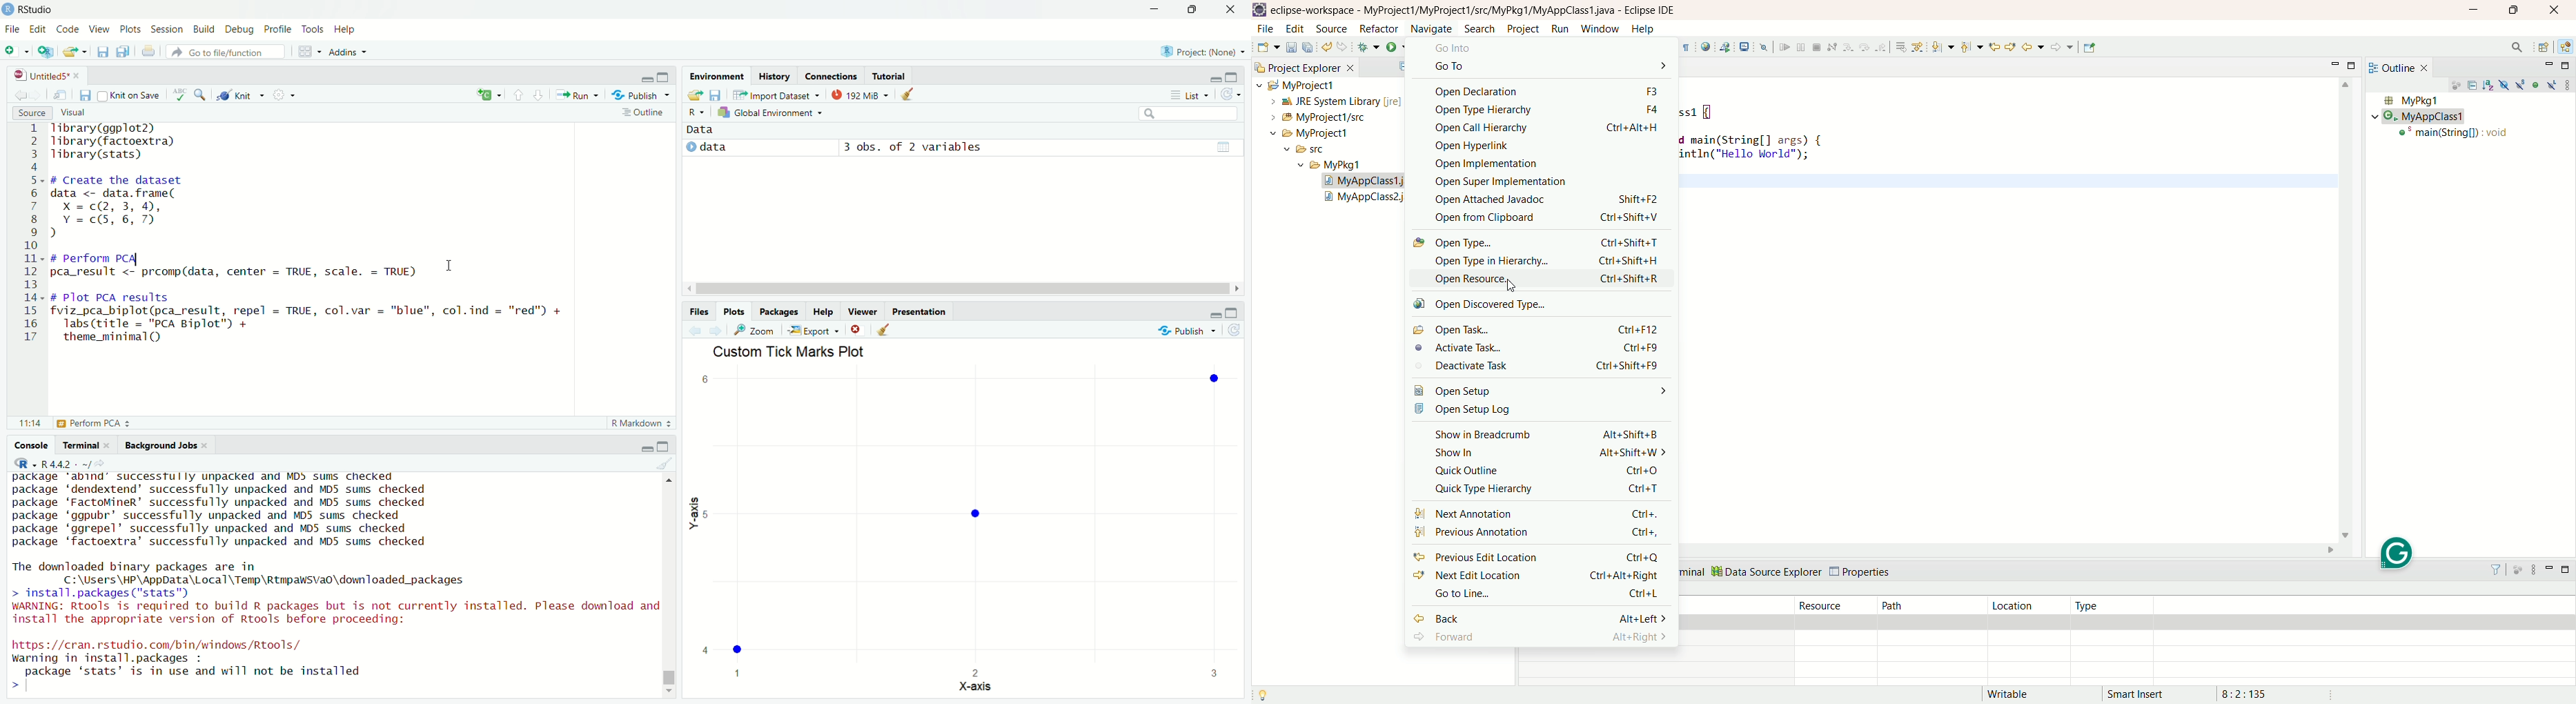  What do you see at coordinates (884, 329) in the screenshot?
I see `clear all plots` at bounding box center [884, 329].